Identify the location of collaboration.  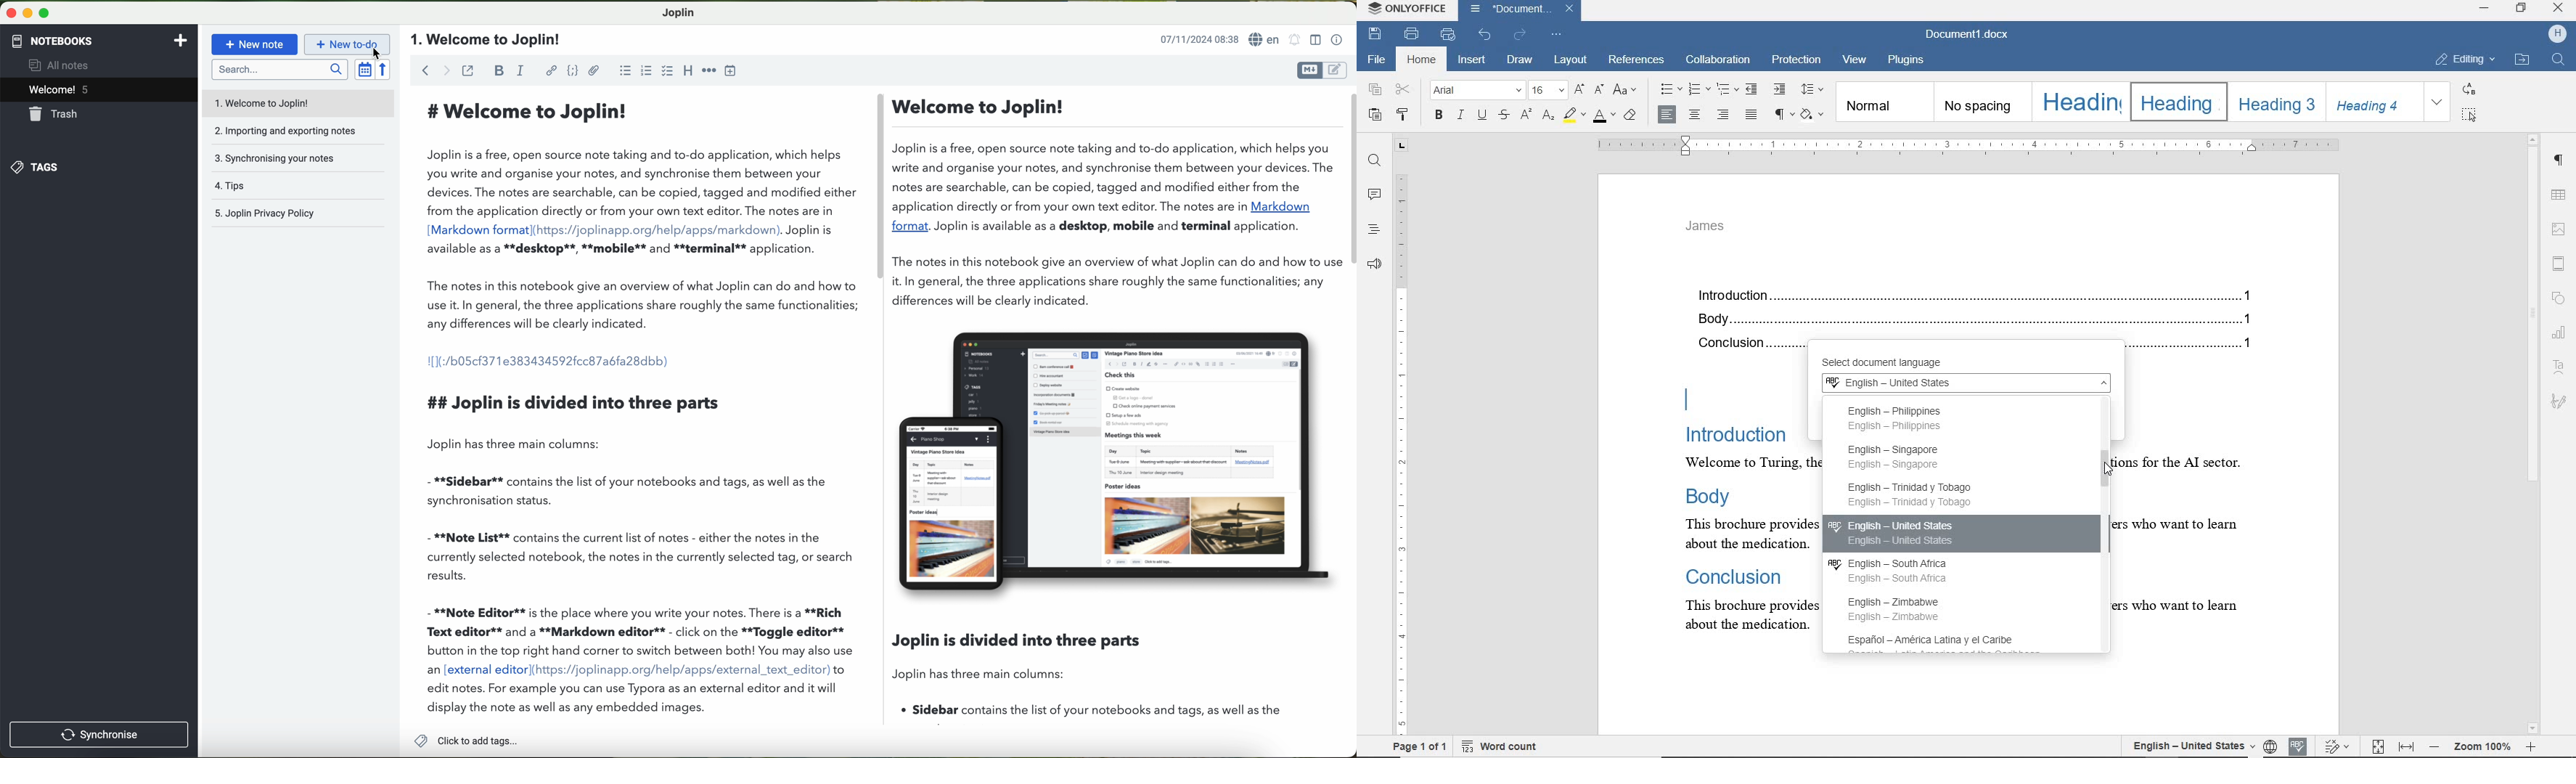
(1719, 61).